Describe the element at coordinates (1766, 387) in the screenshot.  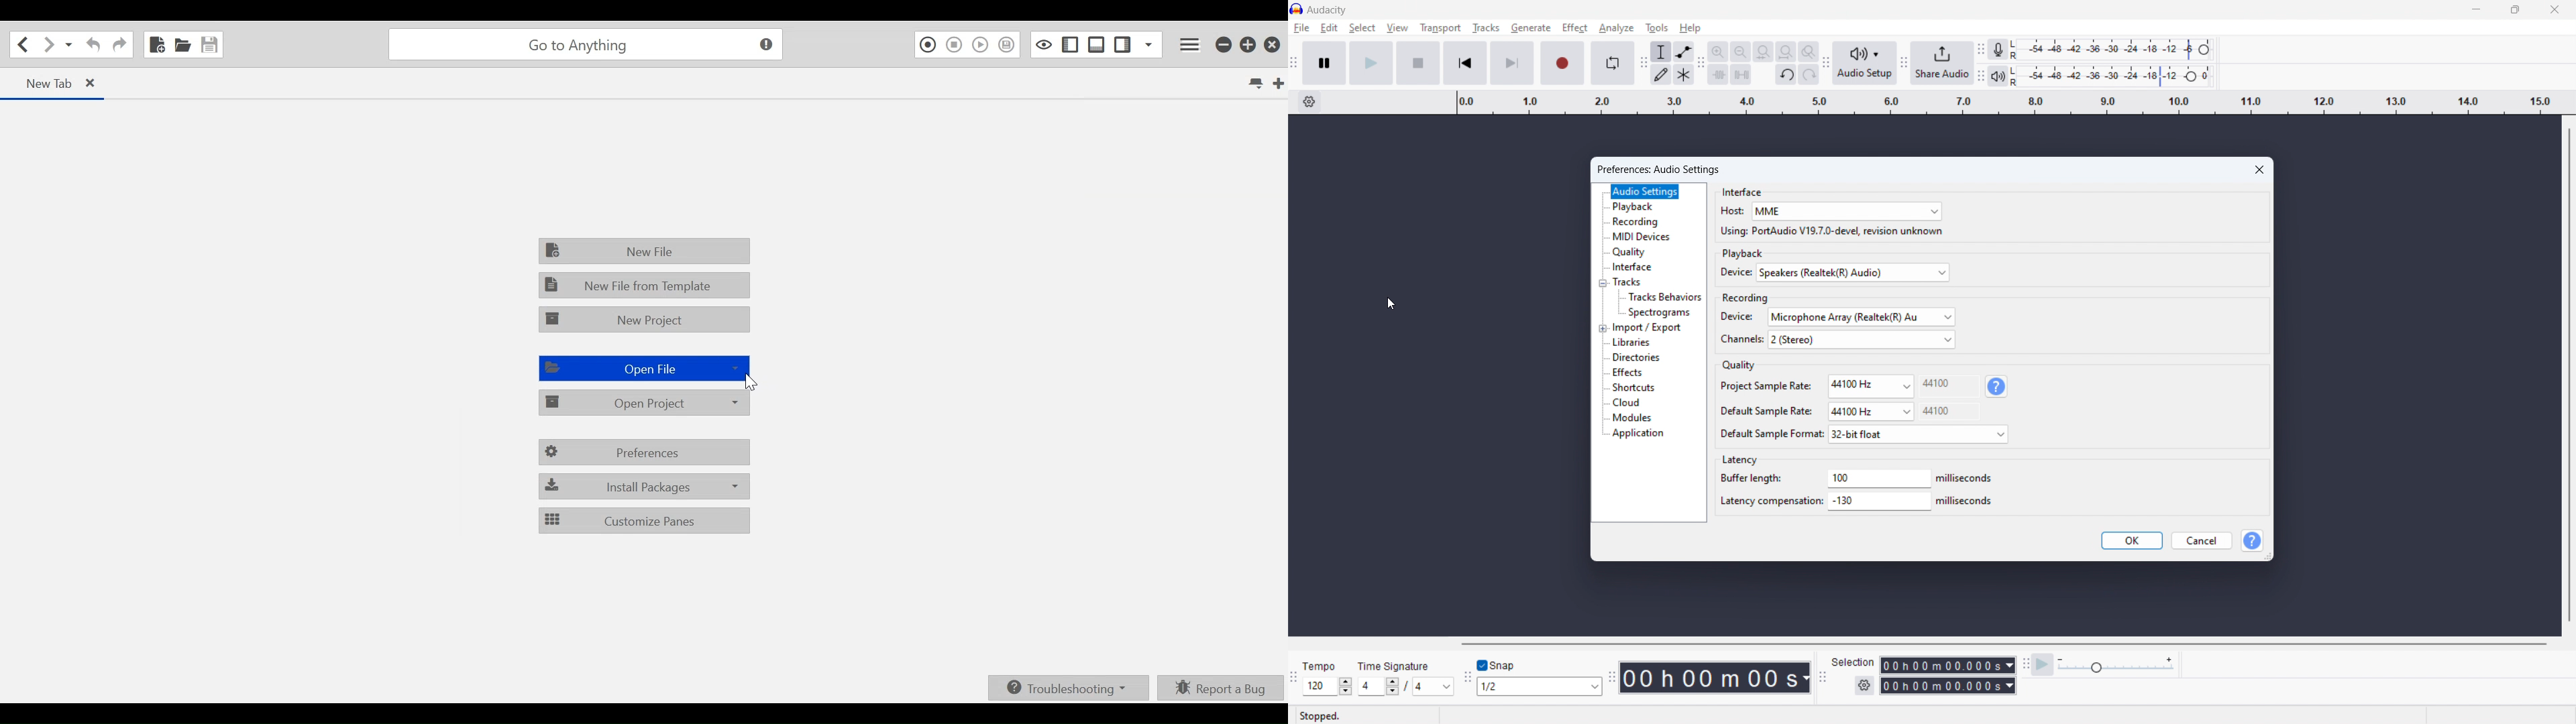
I see `| Project Sample Rate:` at that location.